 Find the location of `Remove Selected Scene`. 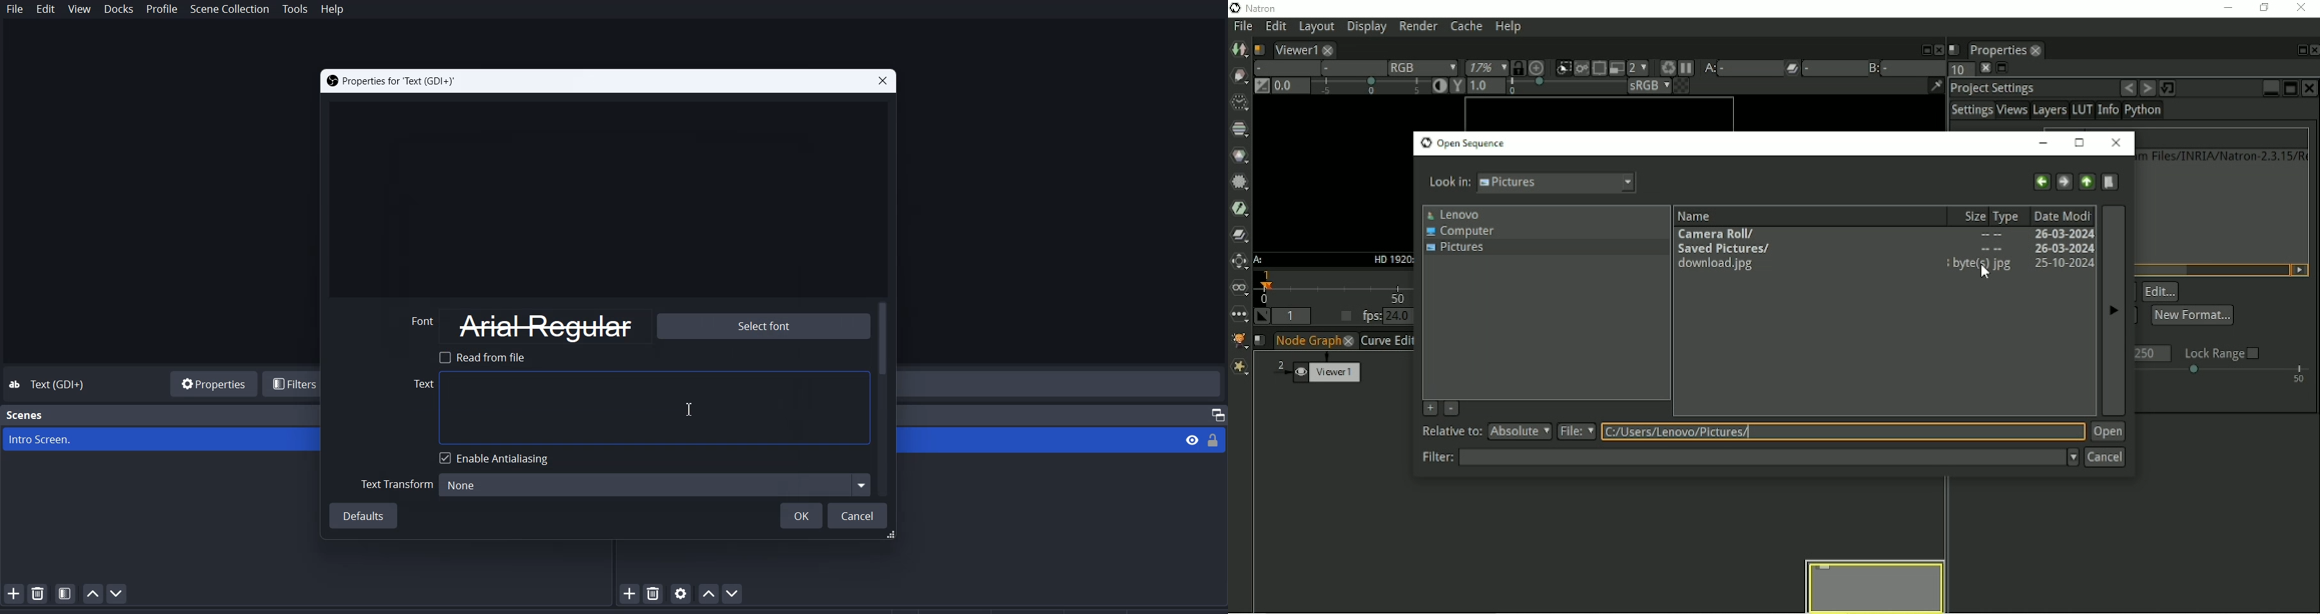

Remove Selected Scene is located at coordinates (38, 593).